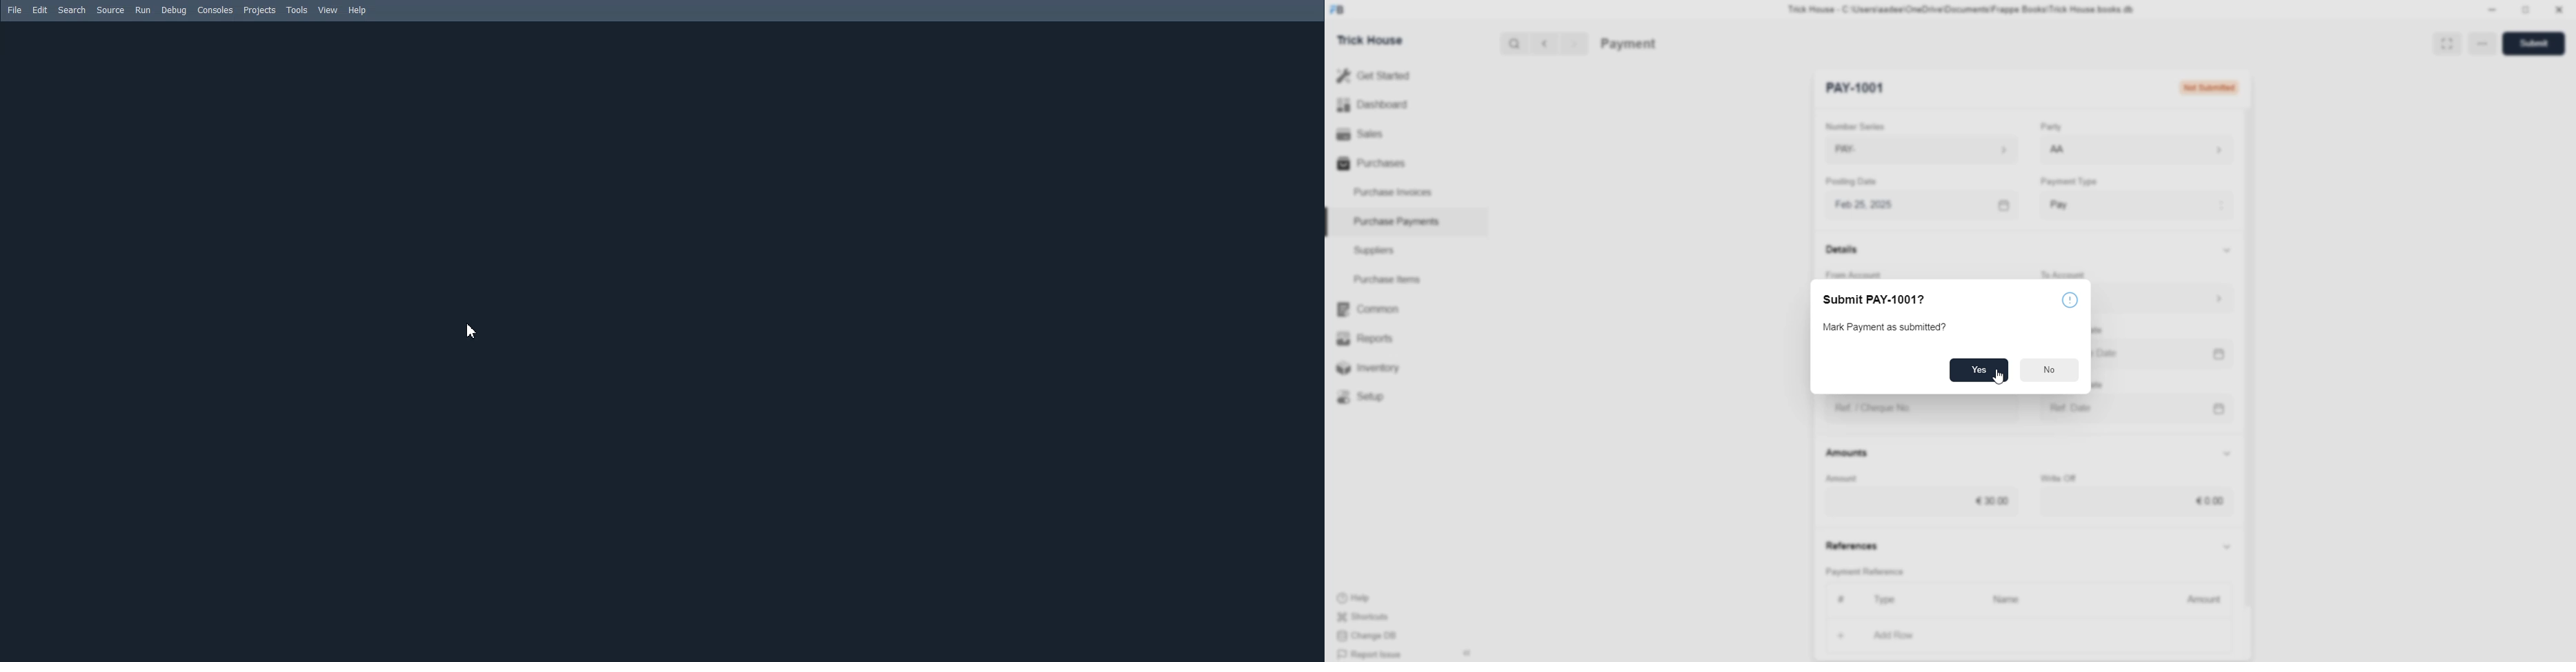 This screenshot has height=672, width=2576. Describe the element at coordinates (358, 11) in the screenshot. I see `Help` at that location.